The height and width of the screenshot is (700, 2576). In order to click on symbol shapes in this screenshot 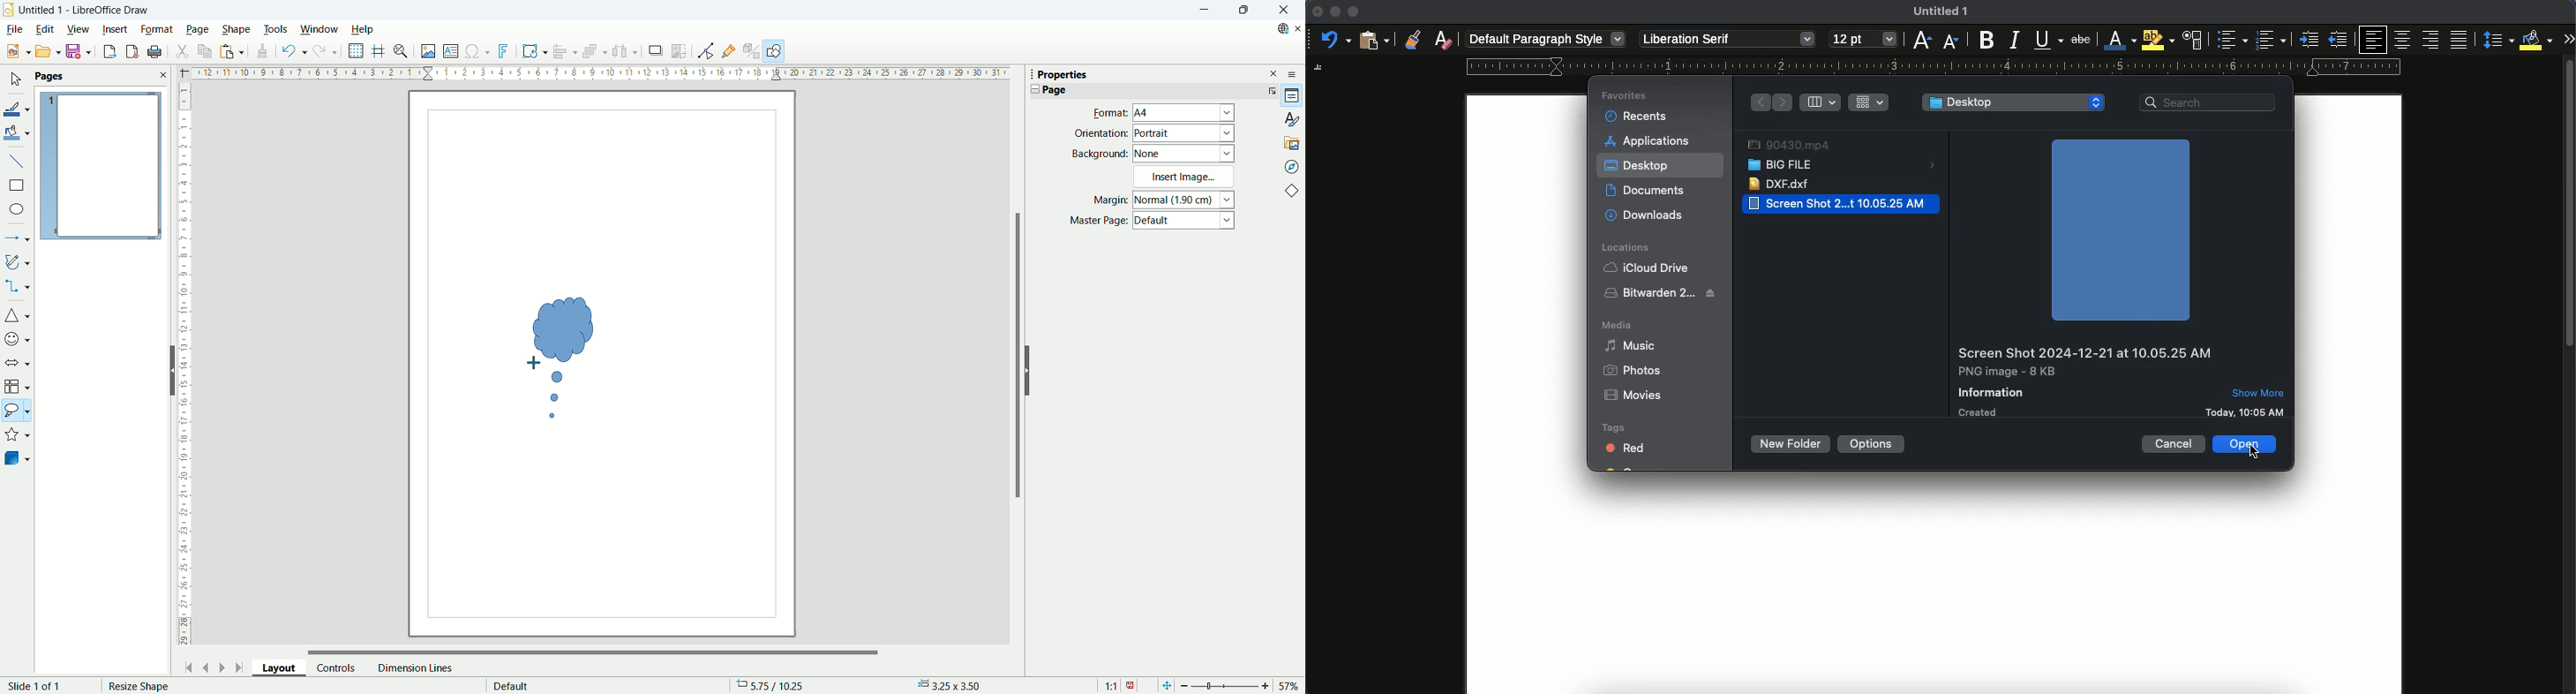, I will do `click(17, 338)`.